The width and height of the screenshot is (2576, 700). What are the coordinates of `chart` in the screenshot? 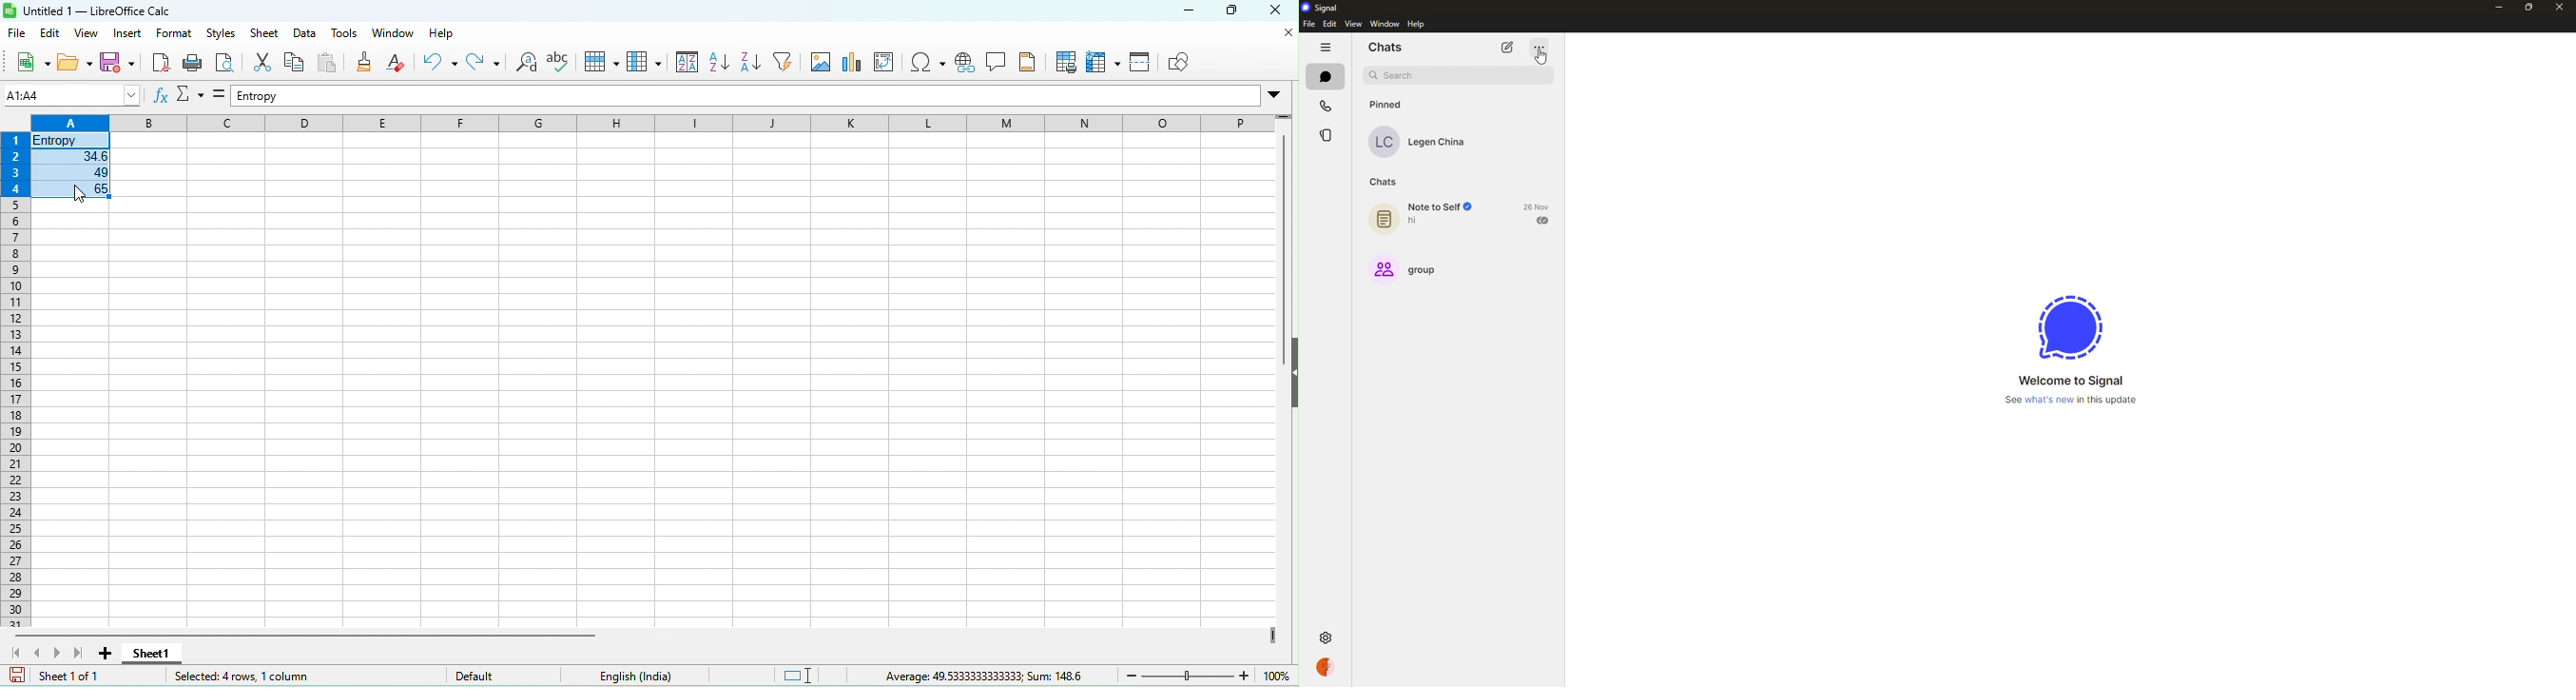 It's located at (856, 62).